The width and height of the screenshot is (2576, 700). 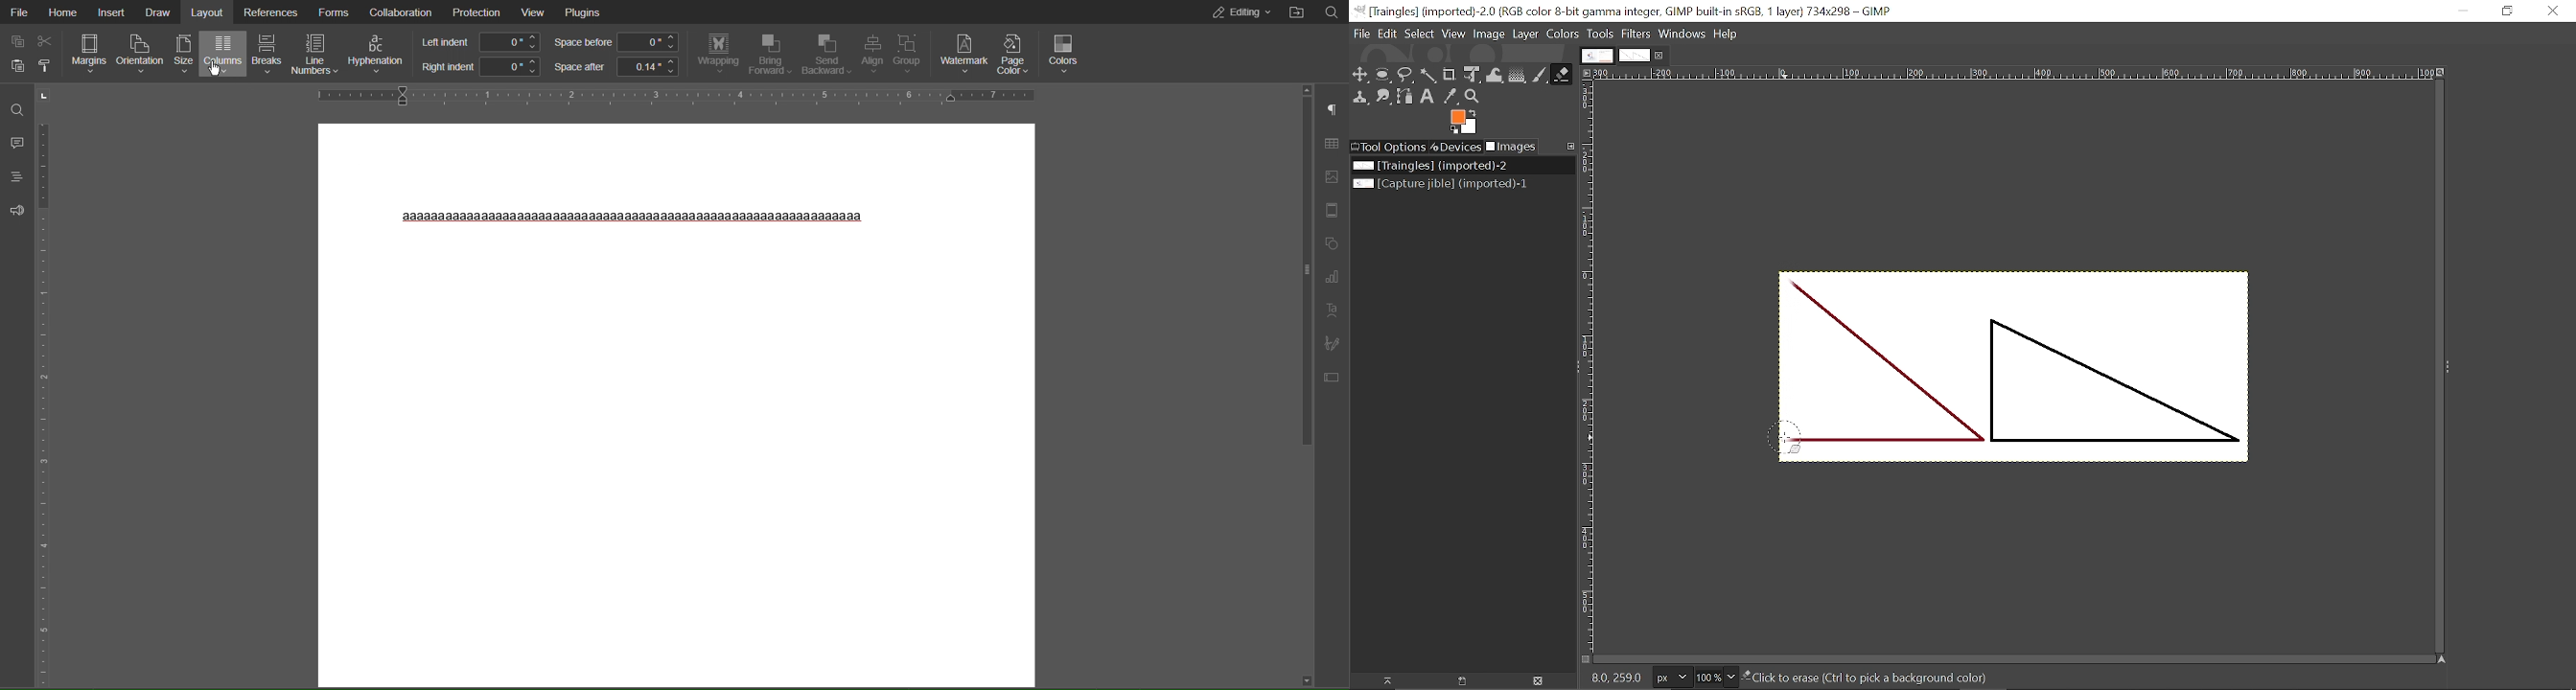 What do you see at coordinates (91, 55) in the screenshot?
I see `Margins` at bounding box center [91, 55].